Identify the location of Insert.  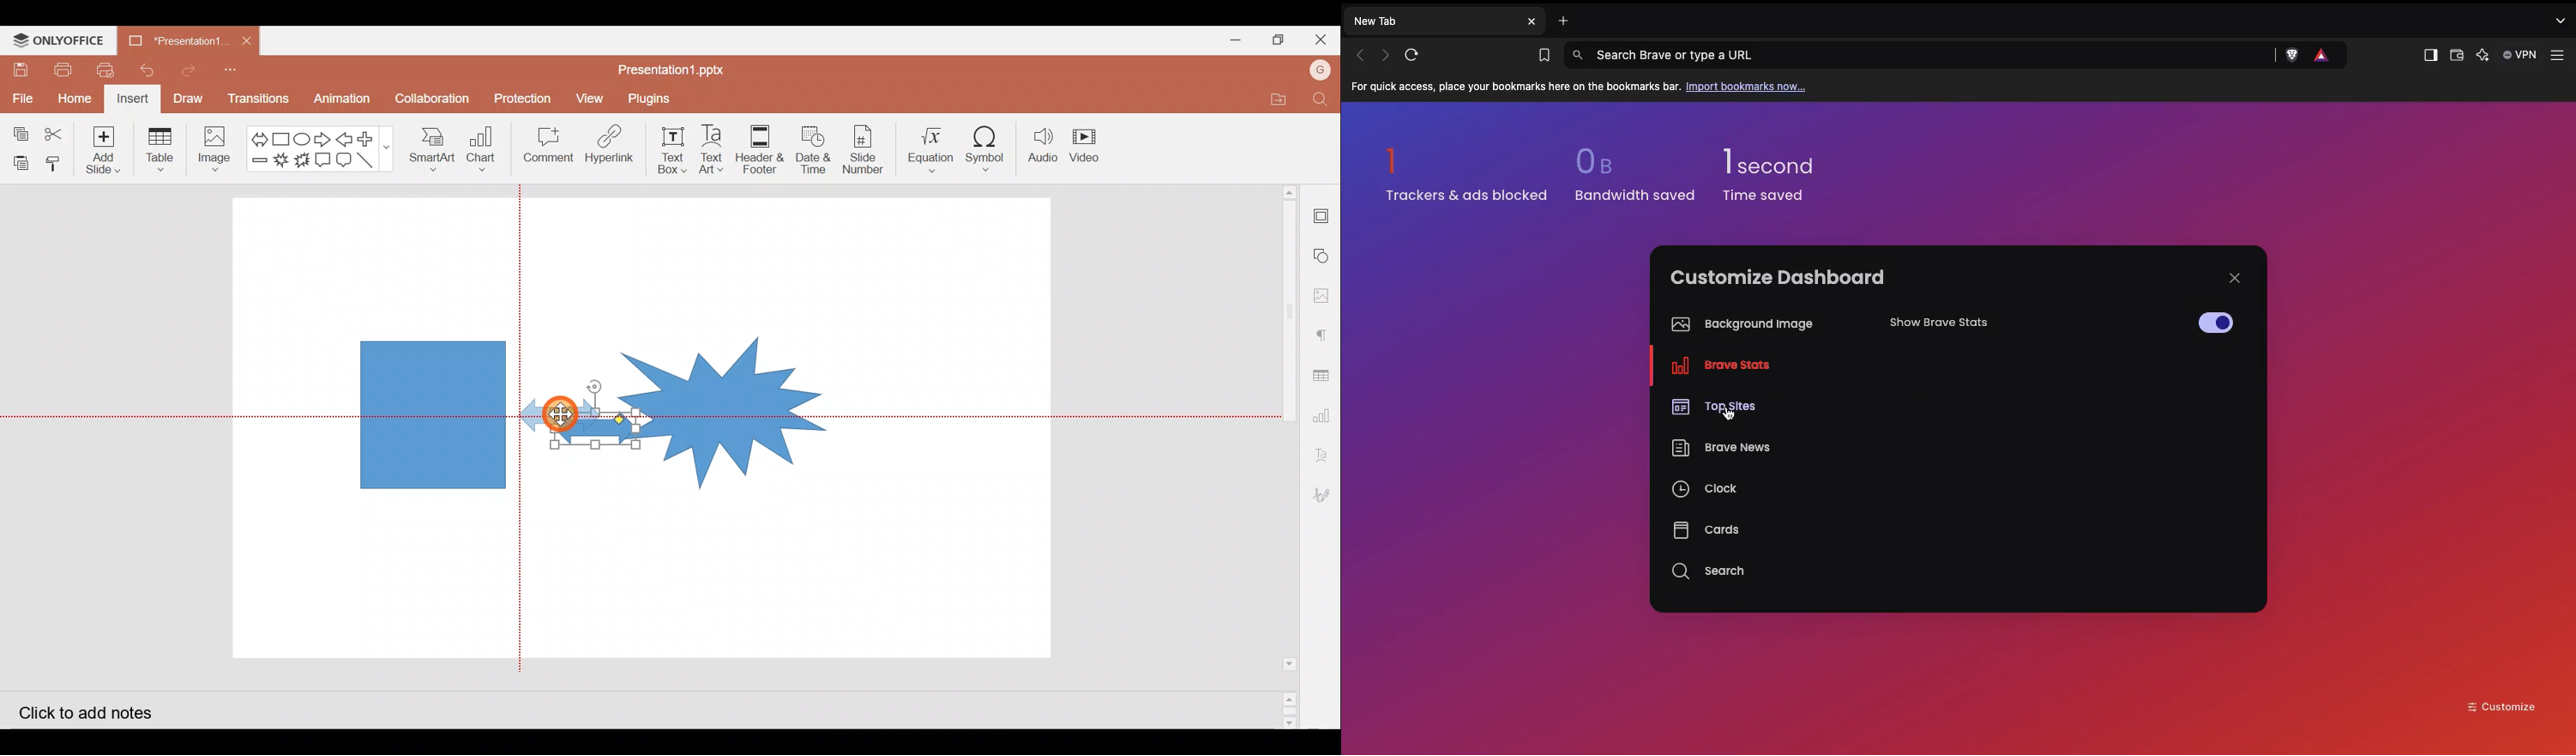
(133, 100).